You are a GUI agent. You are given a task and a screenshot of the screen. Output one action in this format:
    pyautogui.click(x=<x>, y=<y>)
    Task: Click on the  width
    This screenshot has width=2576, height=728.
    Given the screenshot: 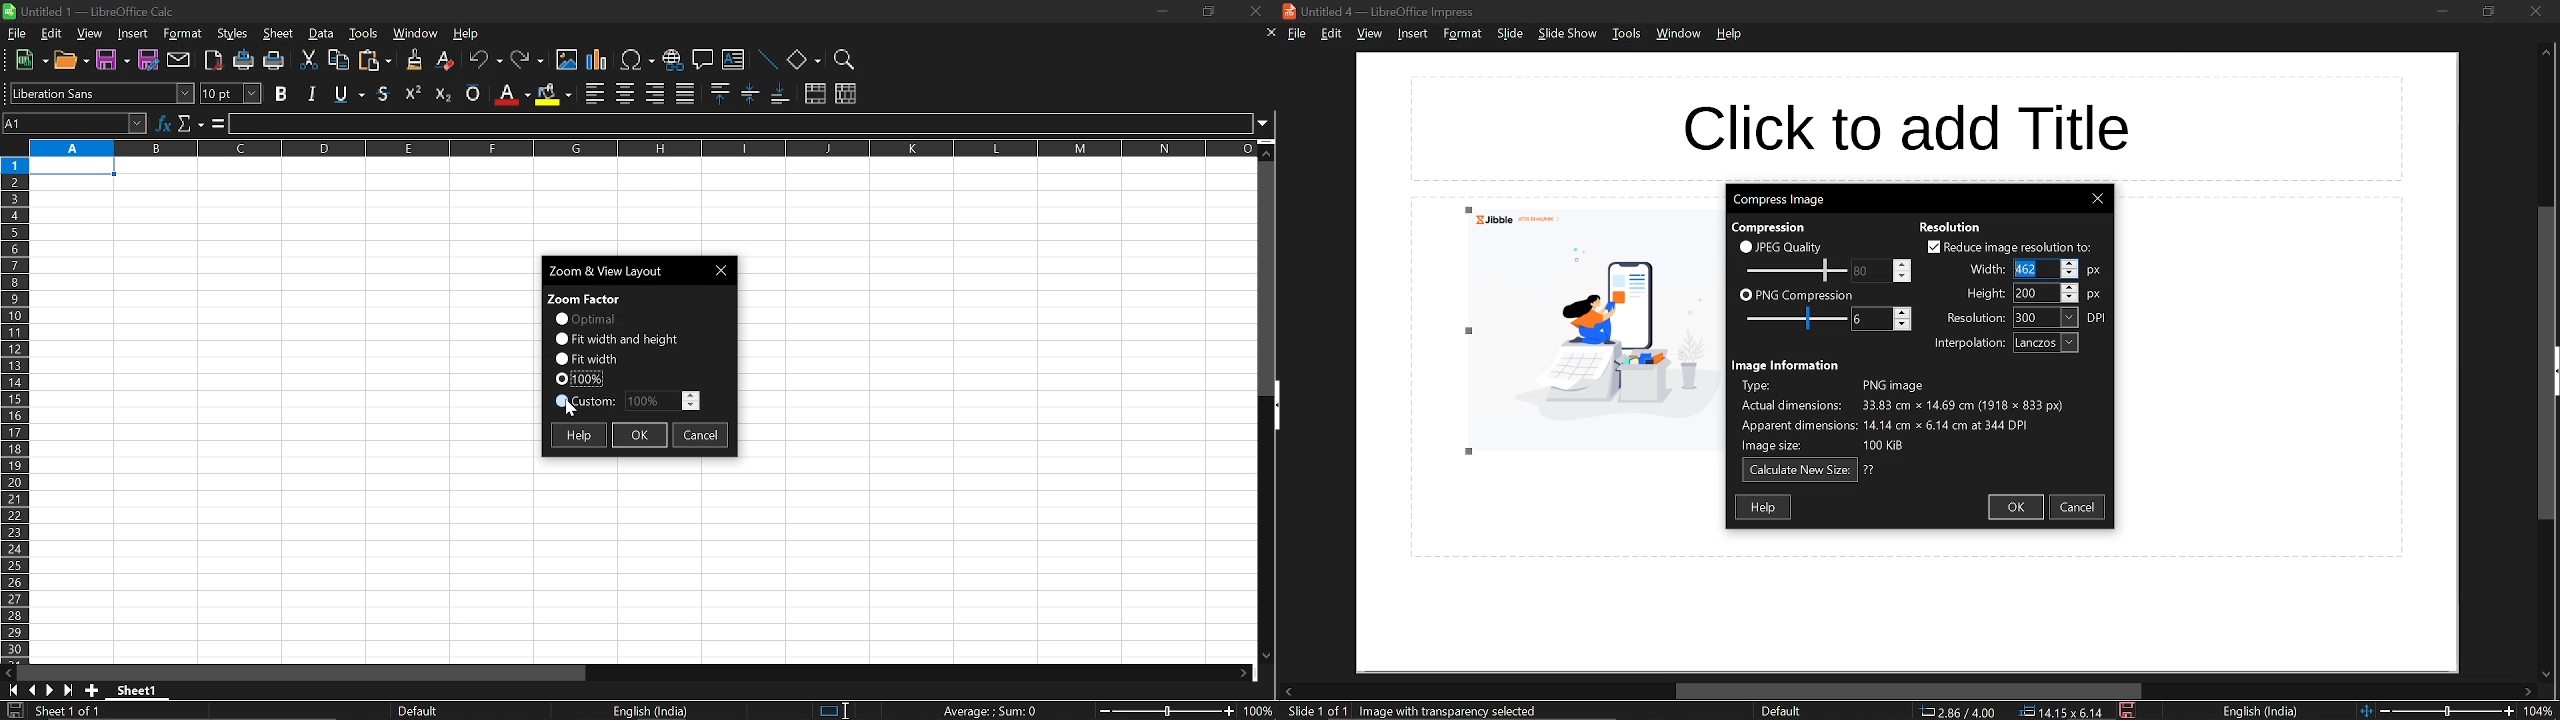 What is the action you would take?
    pyautogui.click(x=2034, y=269)
    